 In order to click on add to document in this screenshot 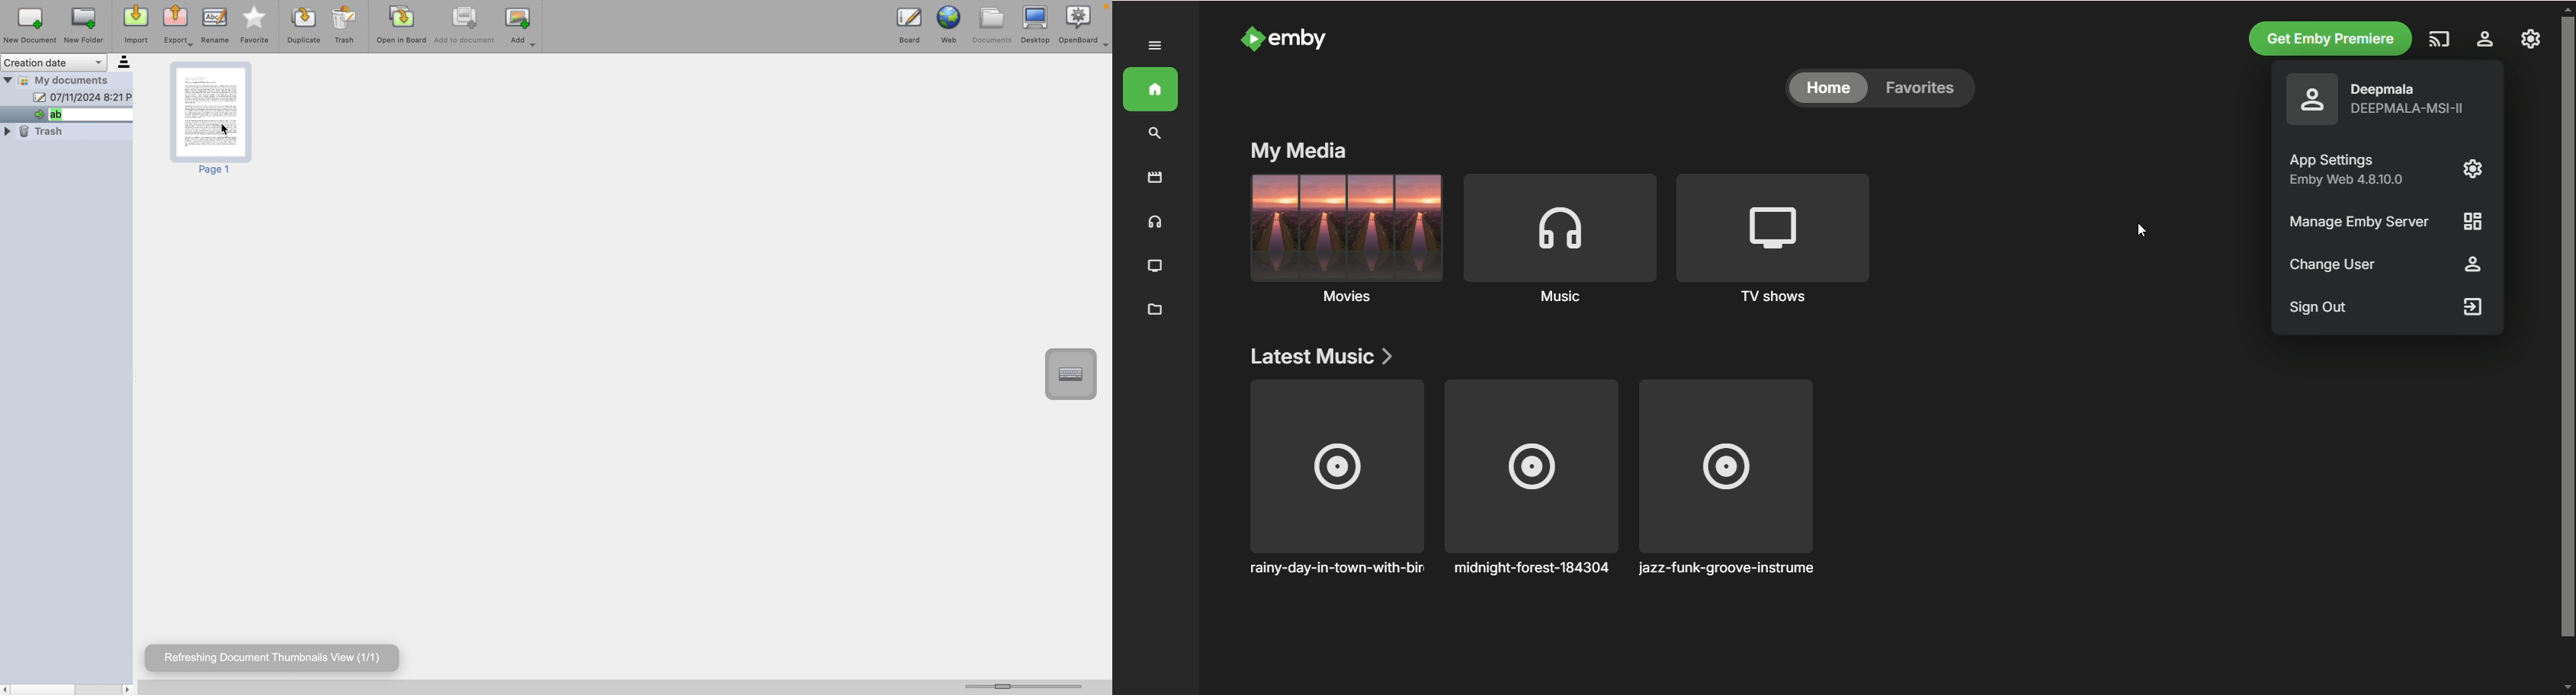, I will do `click(465, 28)`.